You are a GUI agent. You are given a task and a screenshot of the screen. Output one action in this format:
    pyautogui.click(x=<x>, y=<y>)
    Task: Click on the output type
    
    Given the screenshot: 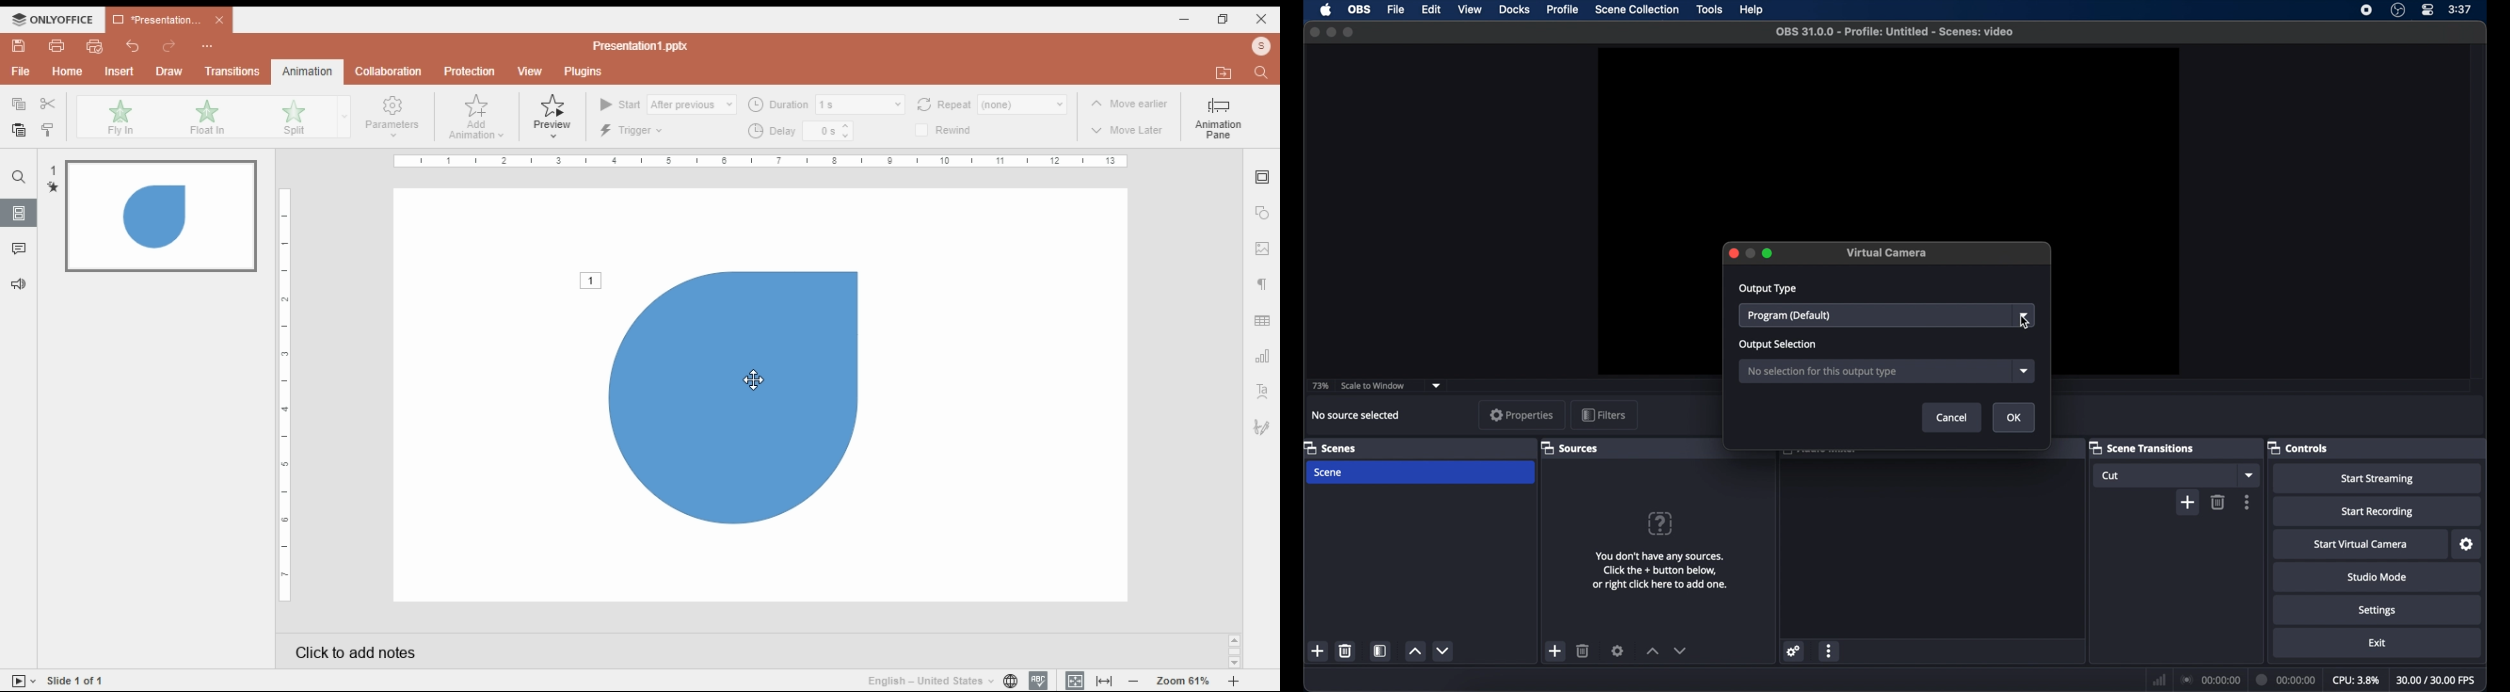 What is the action you would take?
    pyautogui.click(x=1768, y=289)
    